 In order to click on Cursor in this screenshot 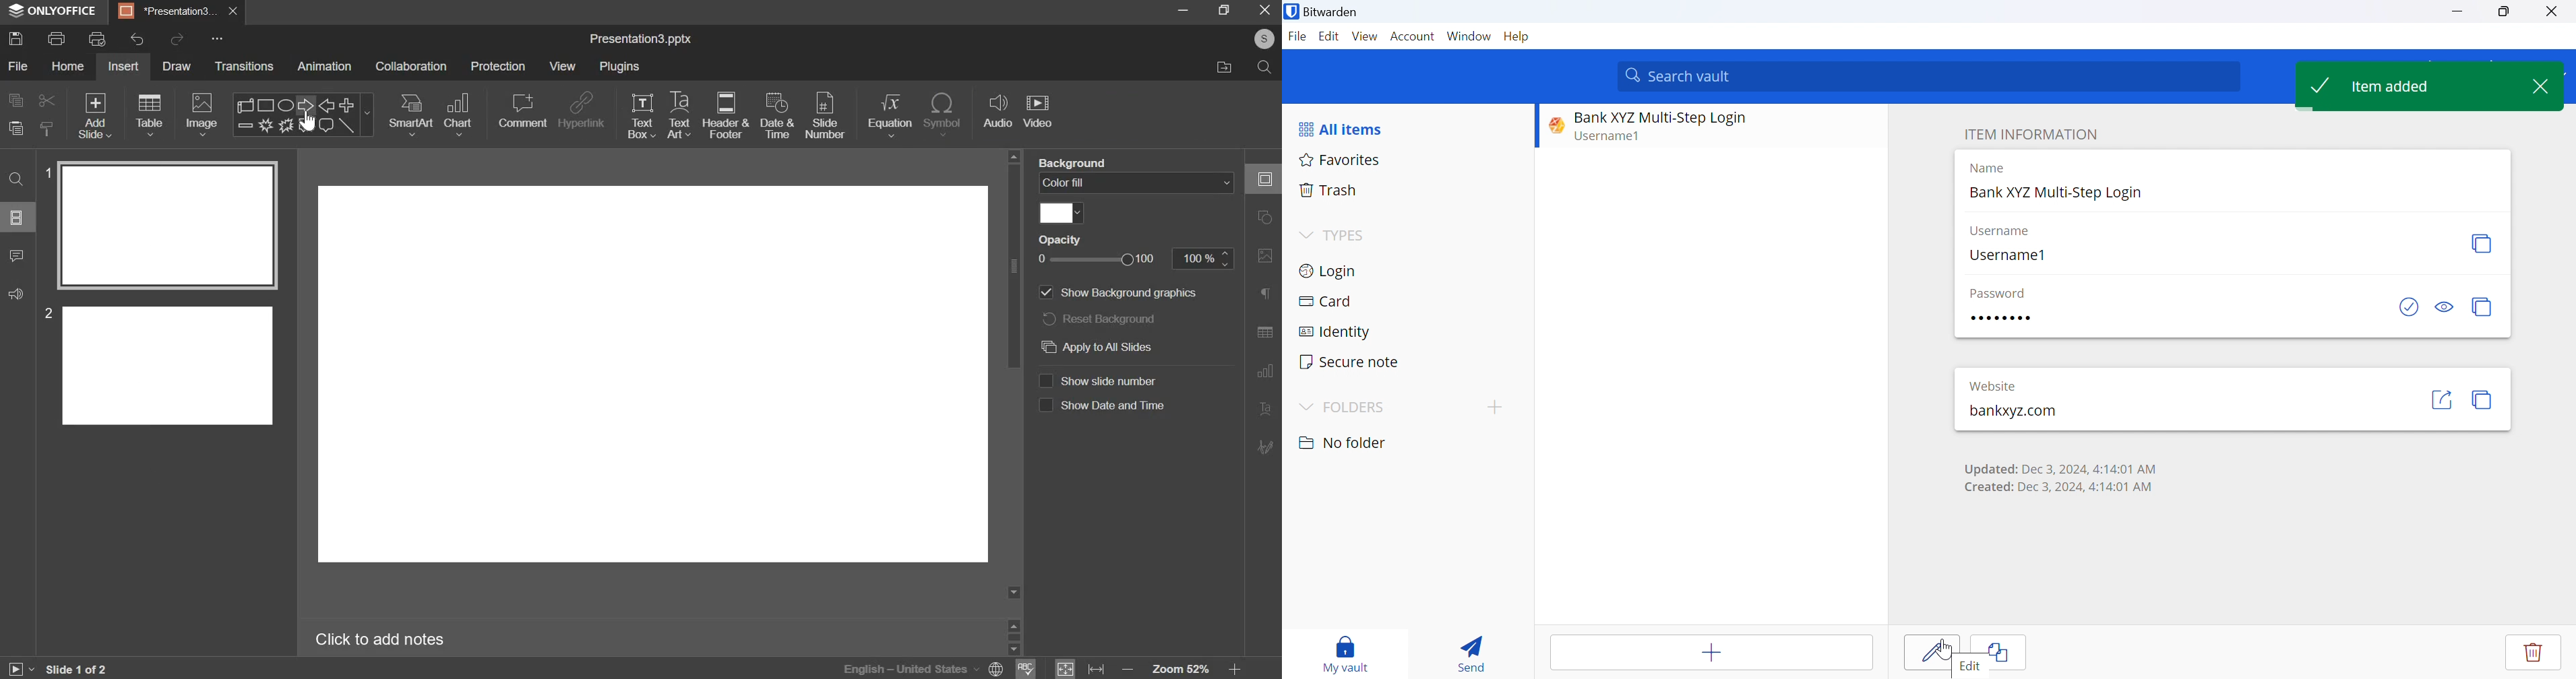, I will do `click(1944, 649)`.